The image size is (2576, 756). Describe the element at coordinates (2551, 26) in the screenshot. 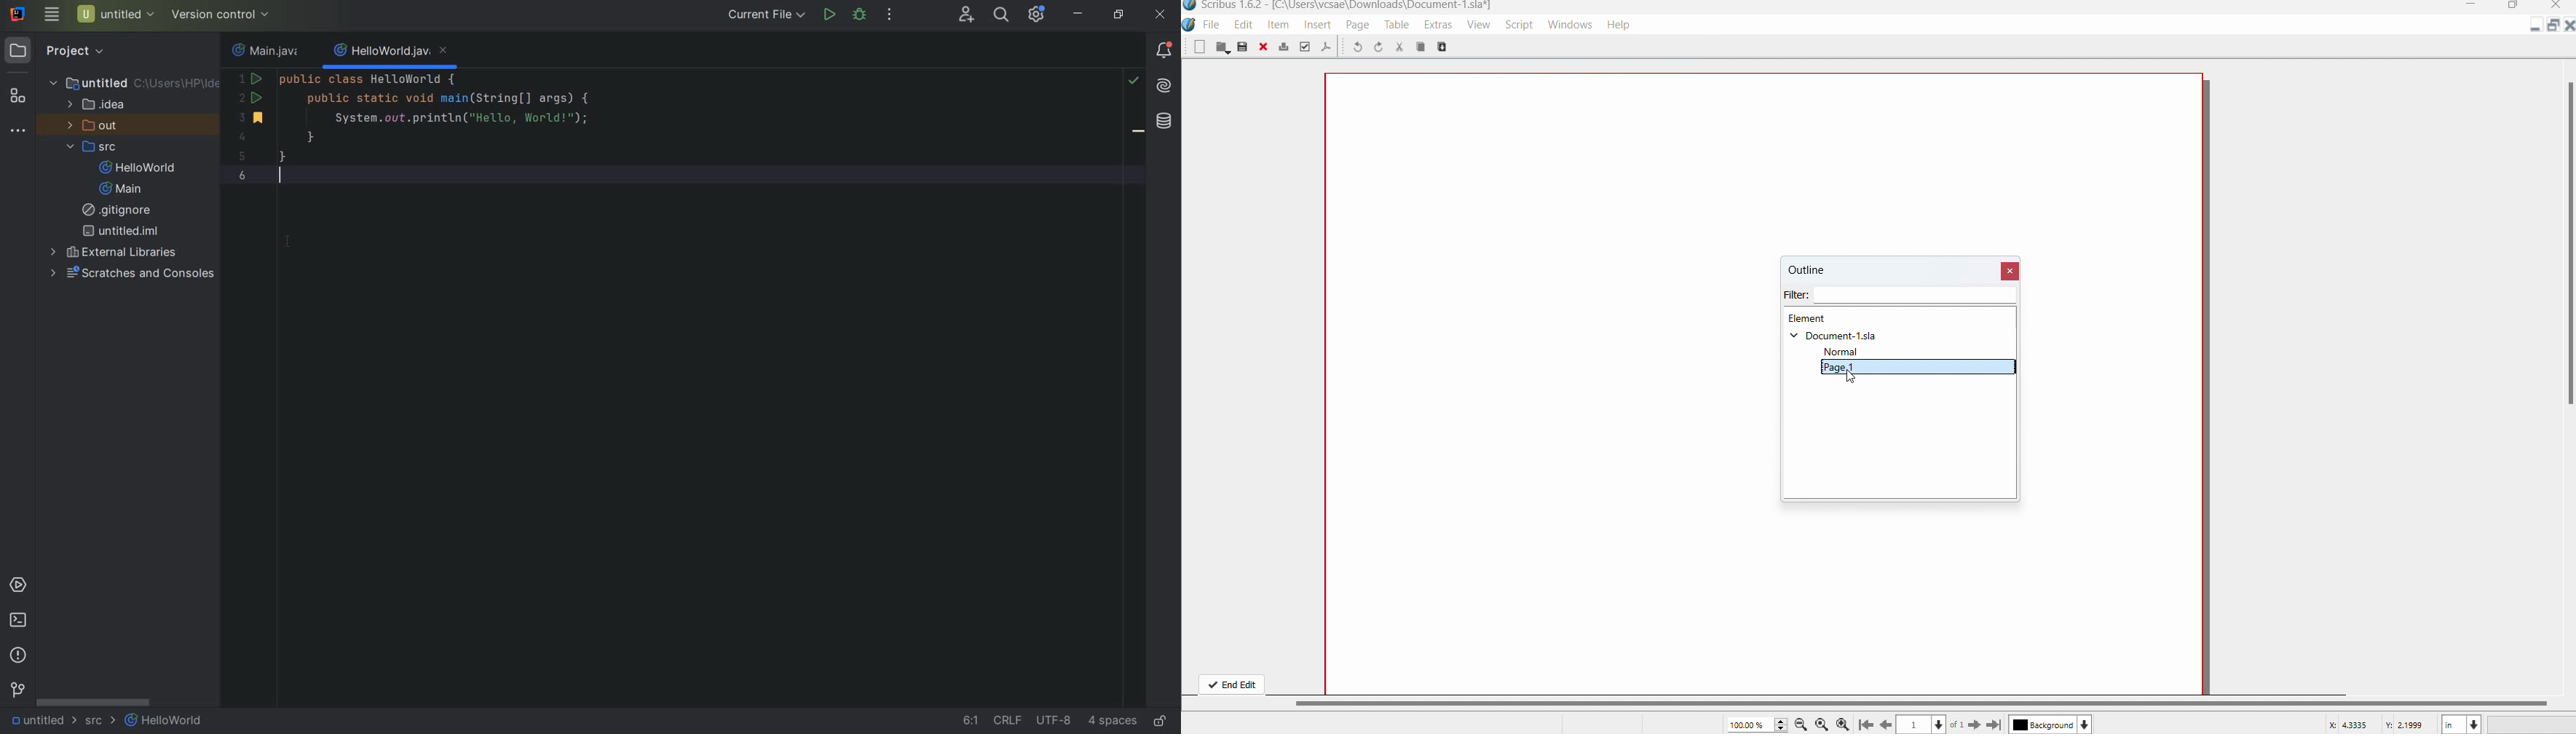

I see `maximize` at that location.